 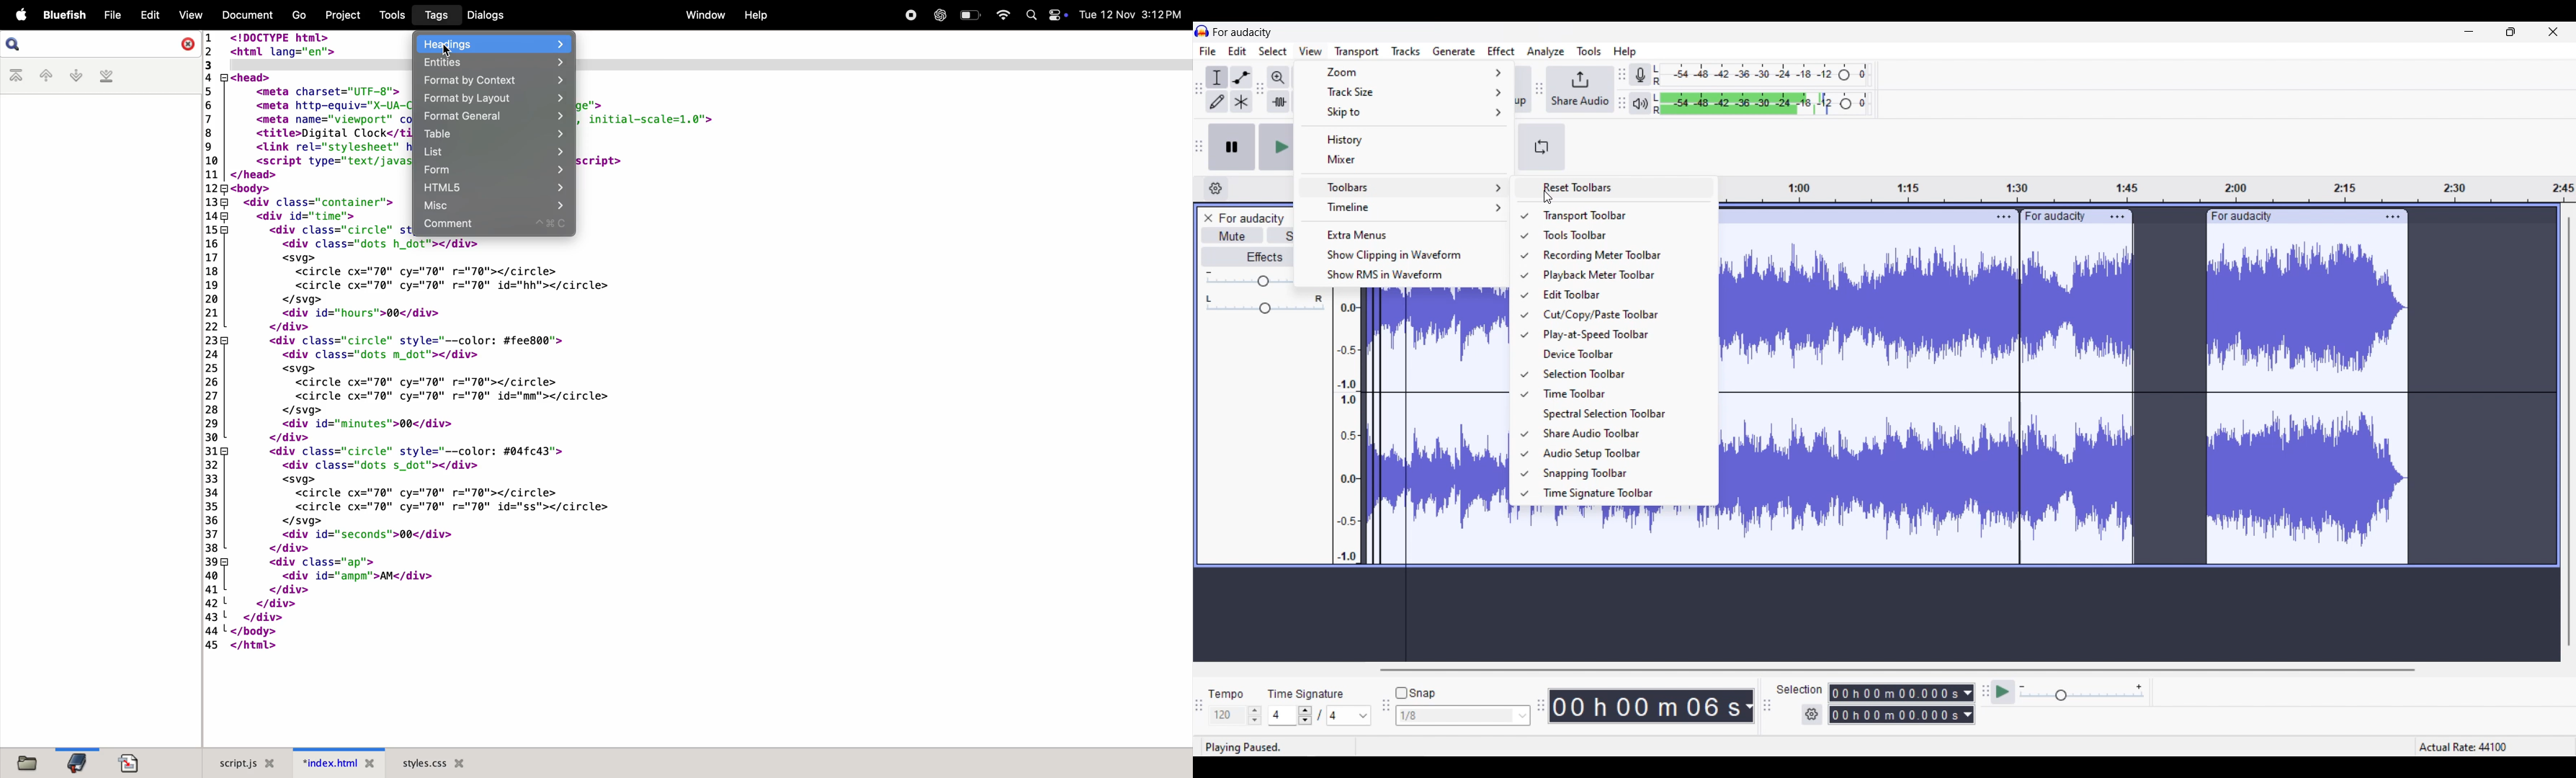 What do you see at coordinates (1404, 112) in the screenshot?
I see `Skip to options` at bounding box center [1404, 112].